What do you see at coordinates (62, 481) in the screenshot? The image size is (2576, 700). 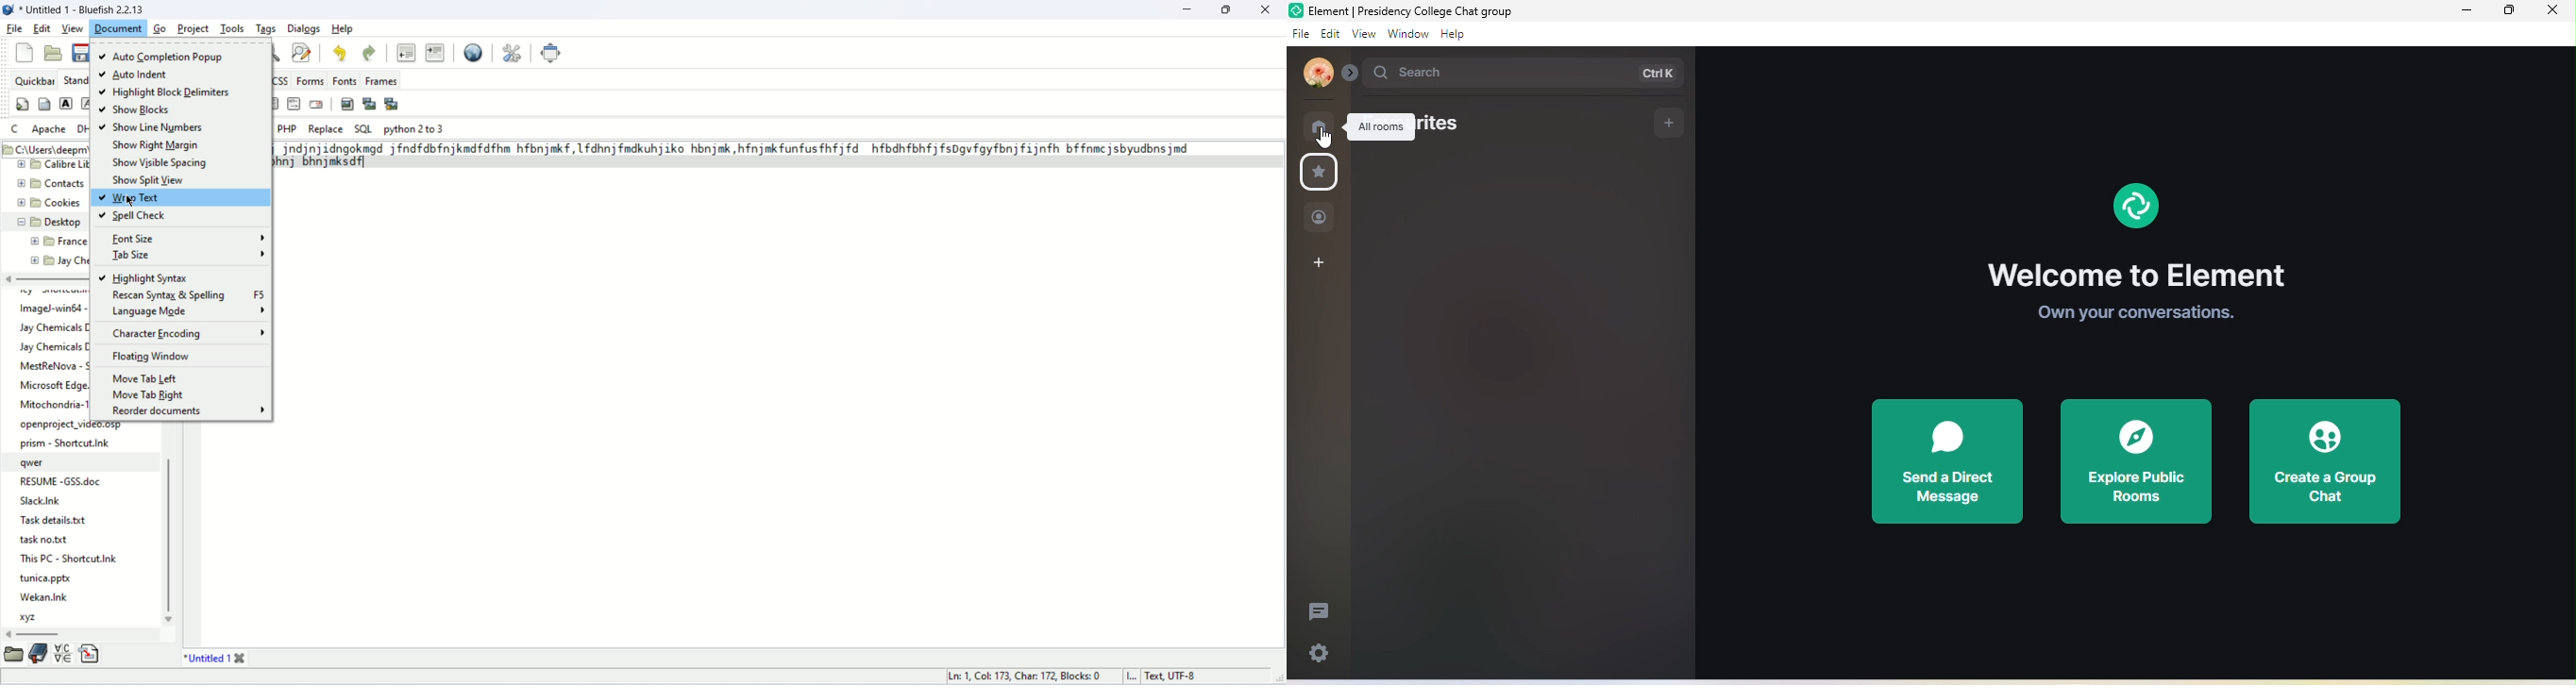 I see `RESUME -GSS.doc` at bounding box center [62, 481].